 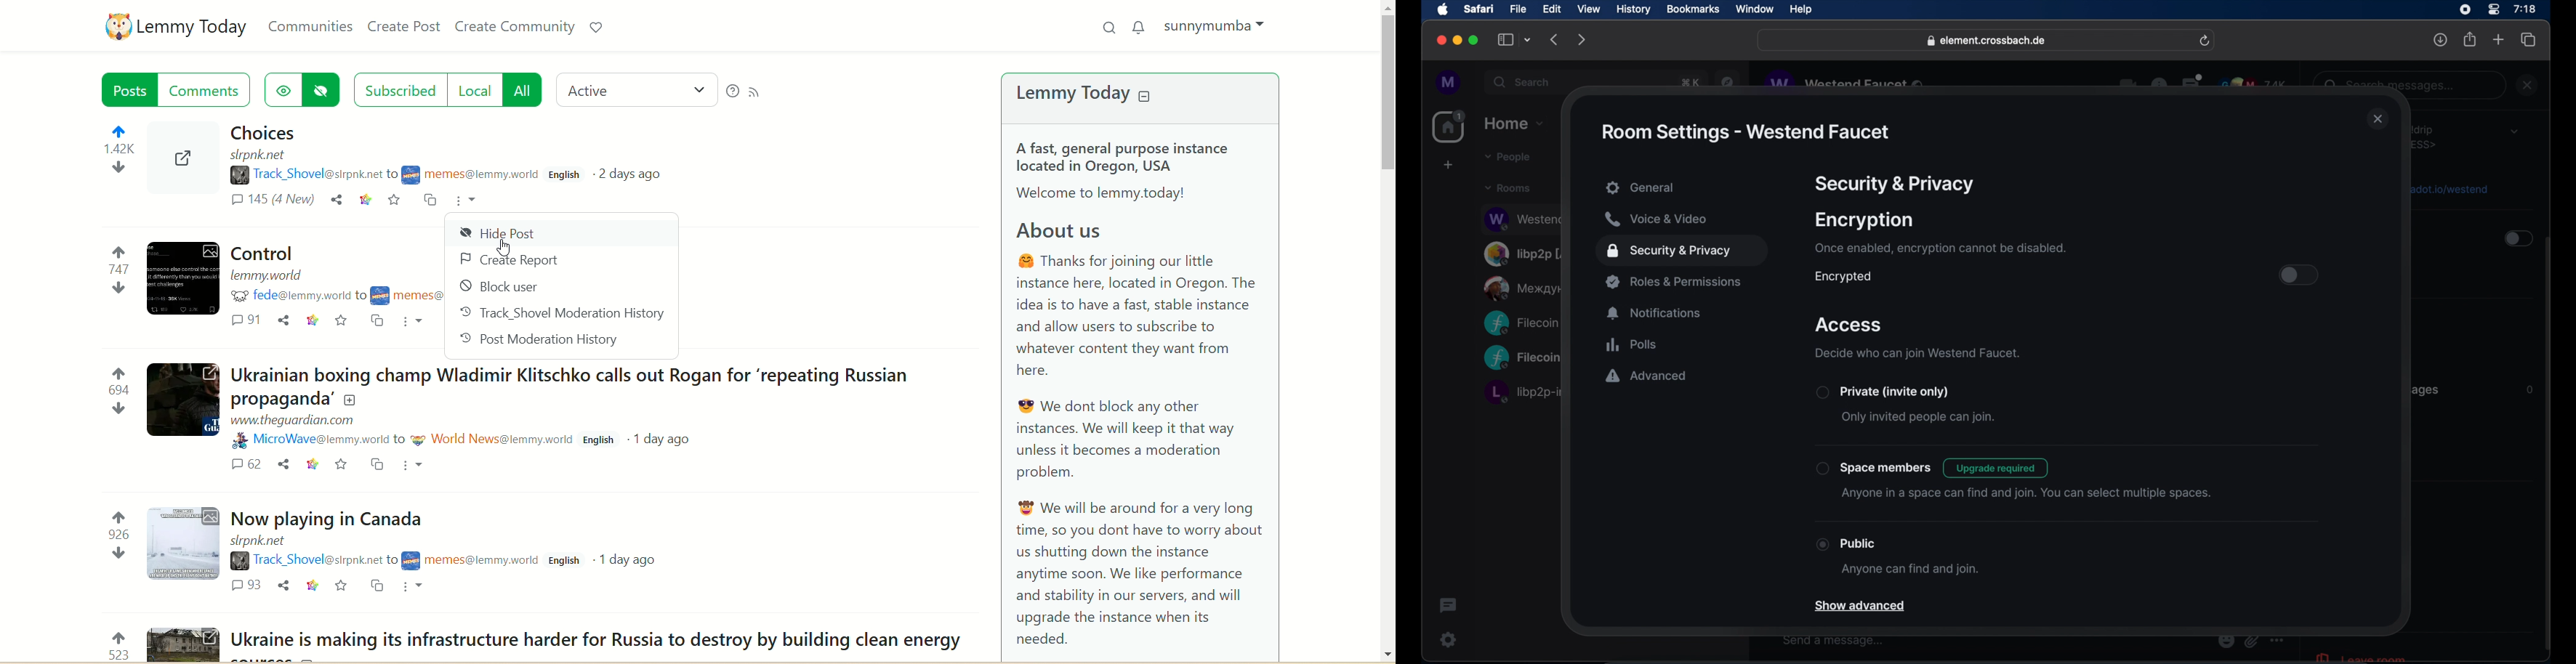 I want to click on apple icon, so click(x=1443, y=10).